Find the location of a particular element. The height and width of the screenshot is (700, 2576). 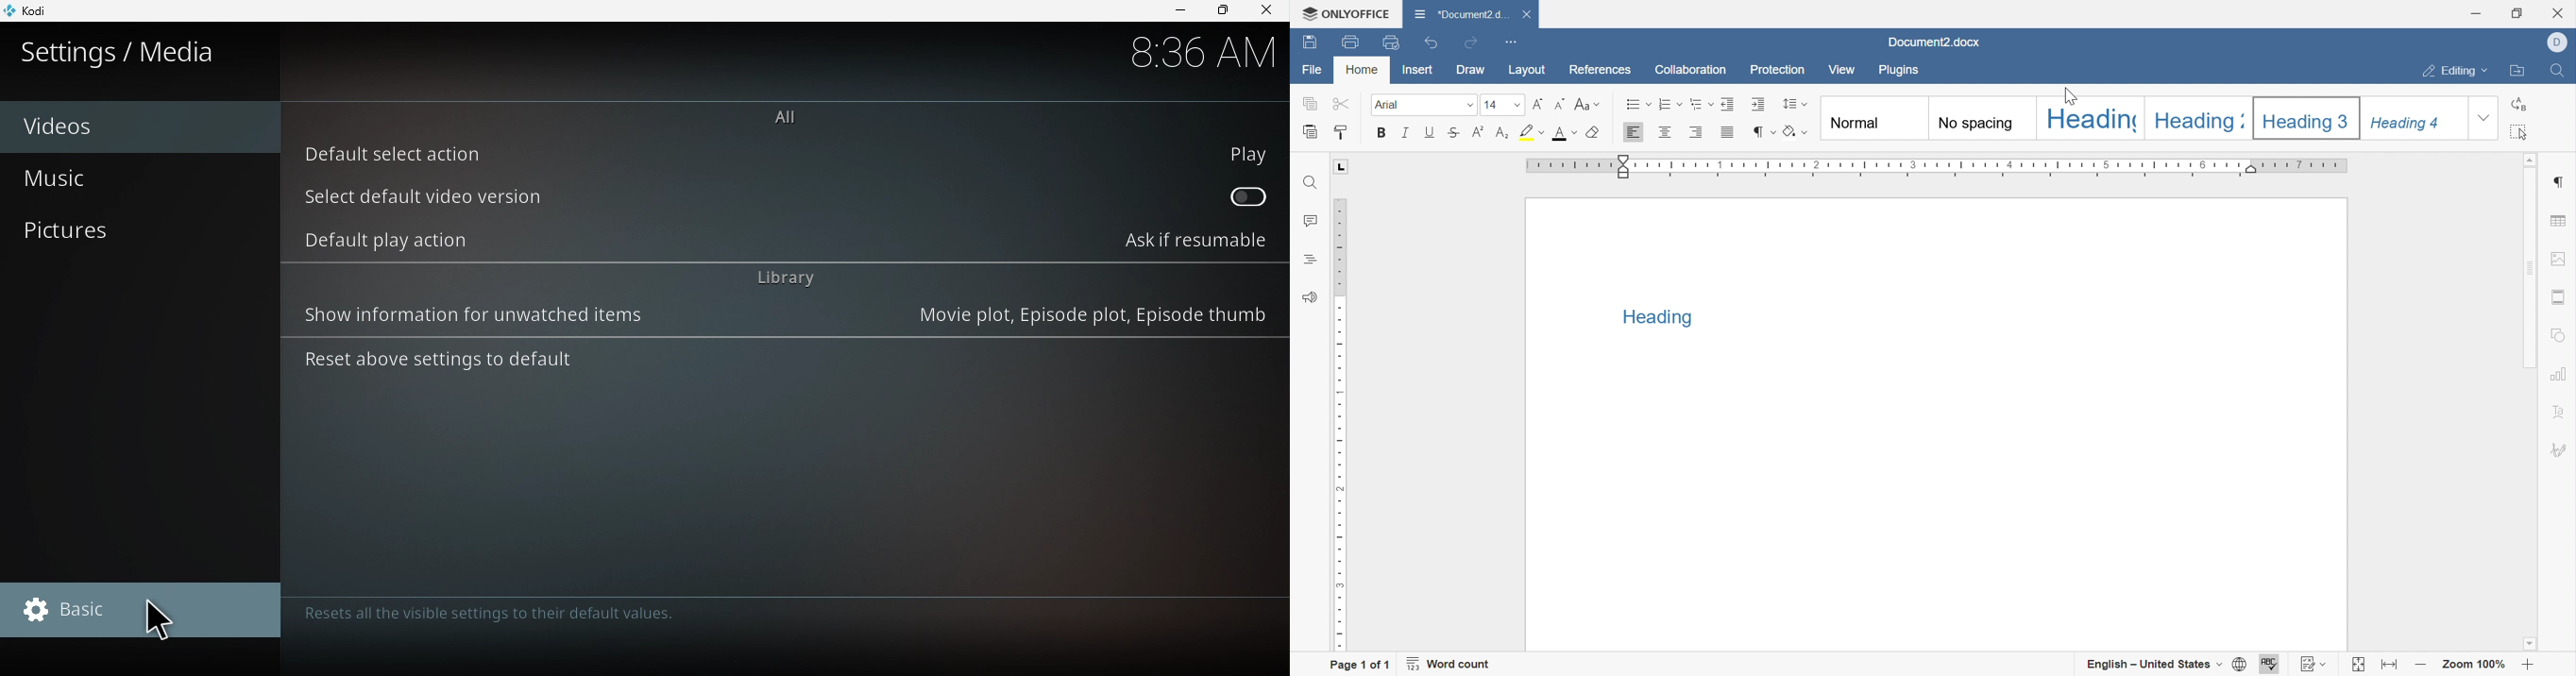

Minimize is located at coordinates (2474, 13).